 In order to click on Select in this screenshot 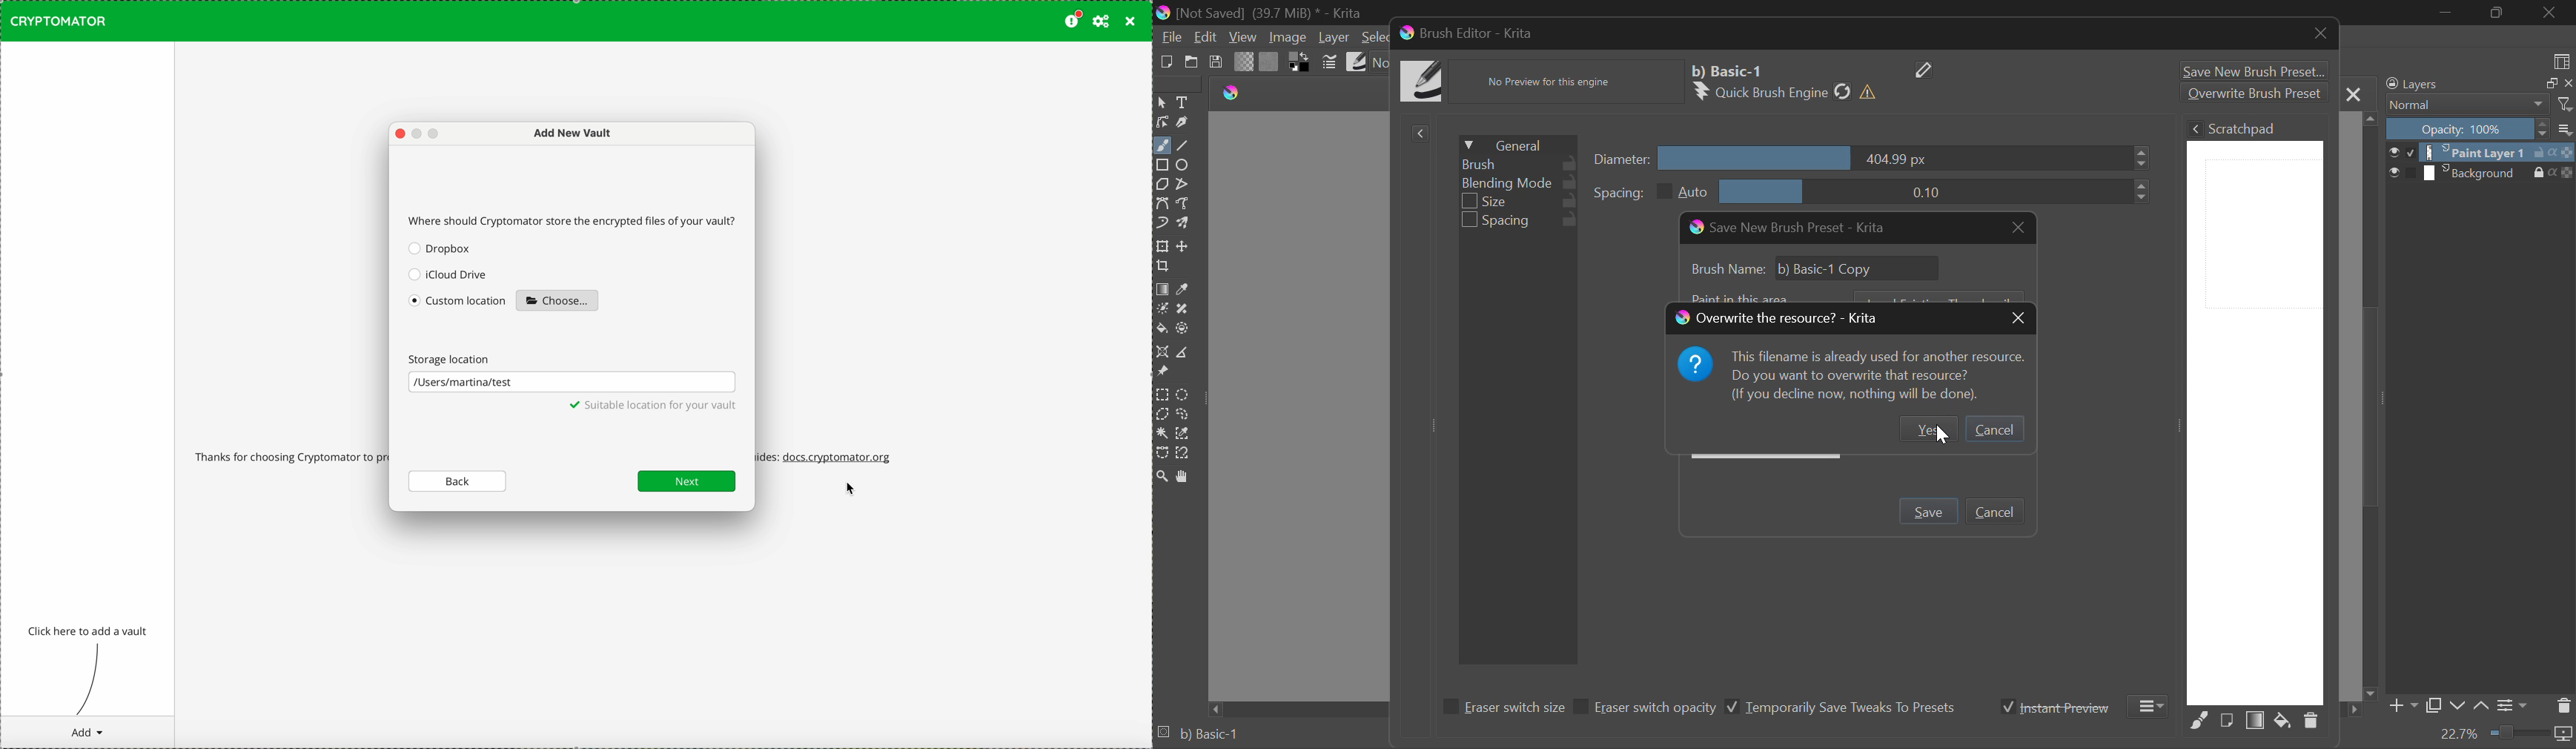, I will do `click(1162, 103)`.